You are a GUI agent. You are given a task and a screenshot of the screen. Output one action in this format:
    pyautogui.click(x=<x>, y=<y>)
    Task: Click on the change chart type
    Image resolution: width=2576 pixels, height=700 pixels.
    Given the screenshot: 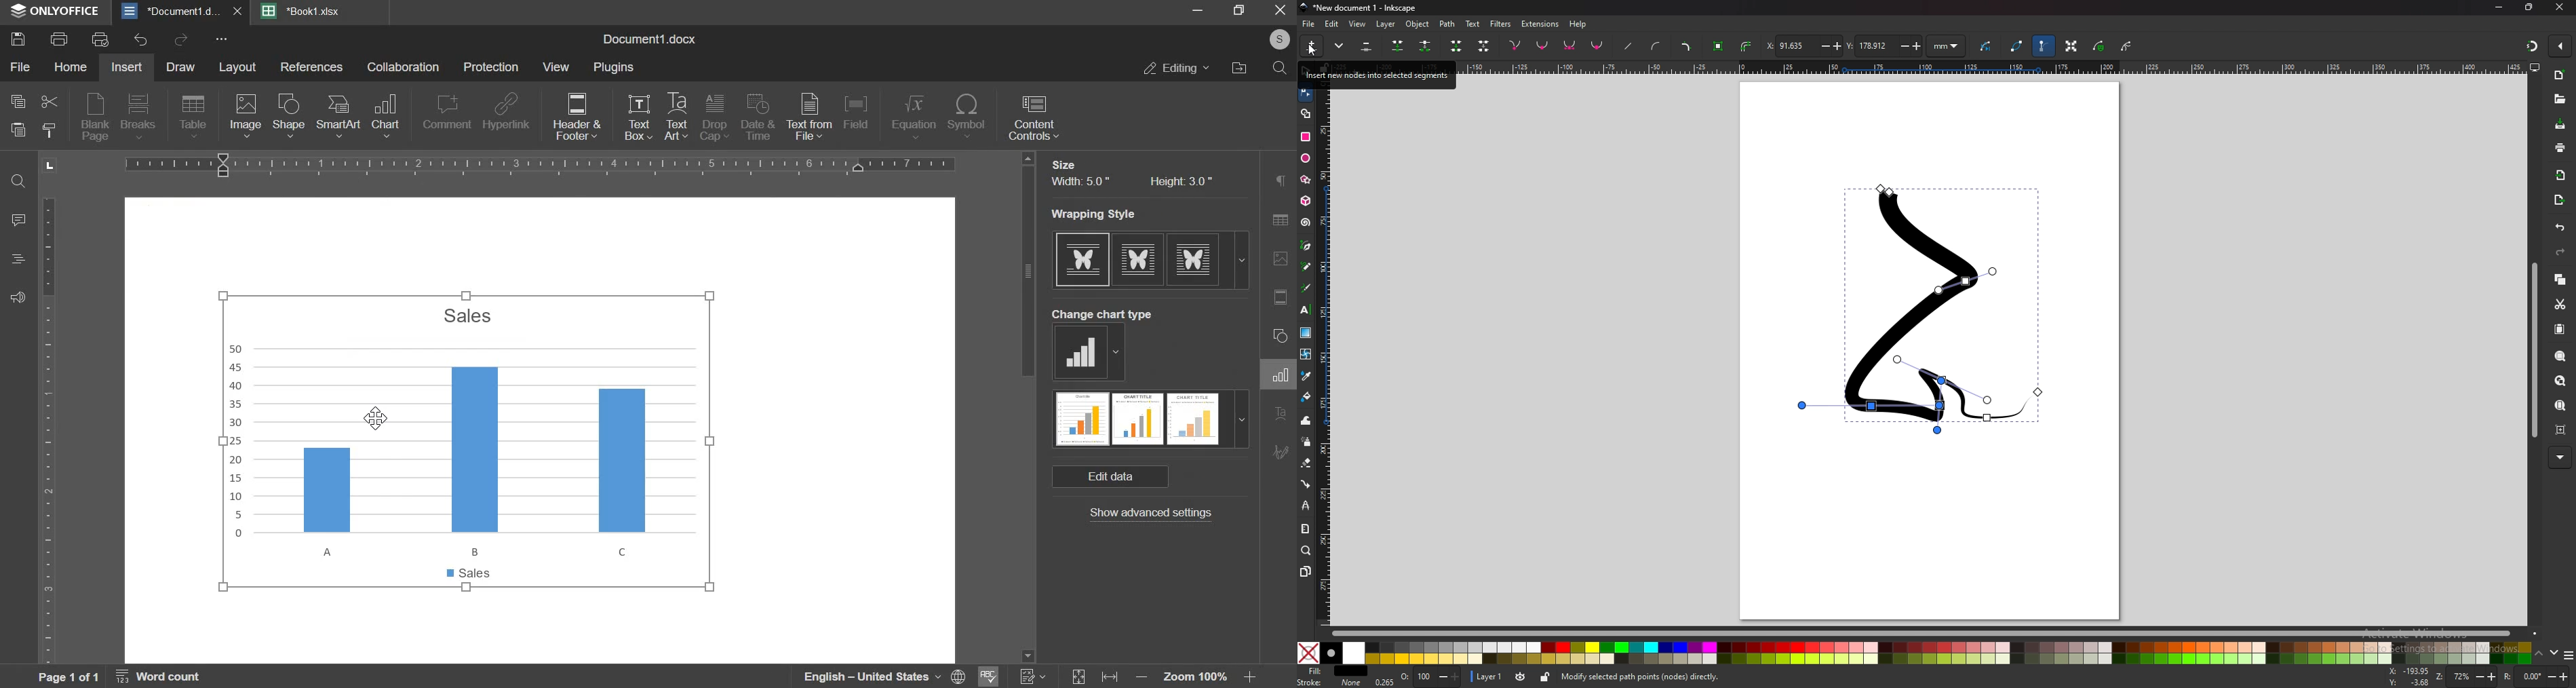 What is the action you would take?
    pyautogui.click(x=1087, y=353)
    